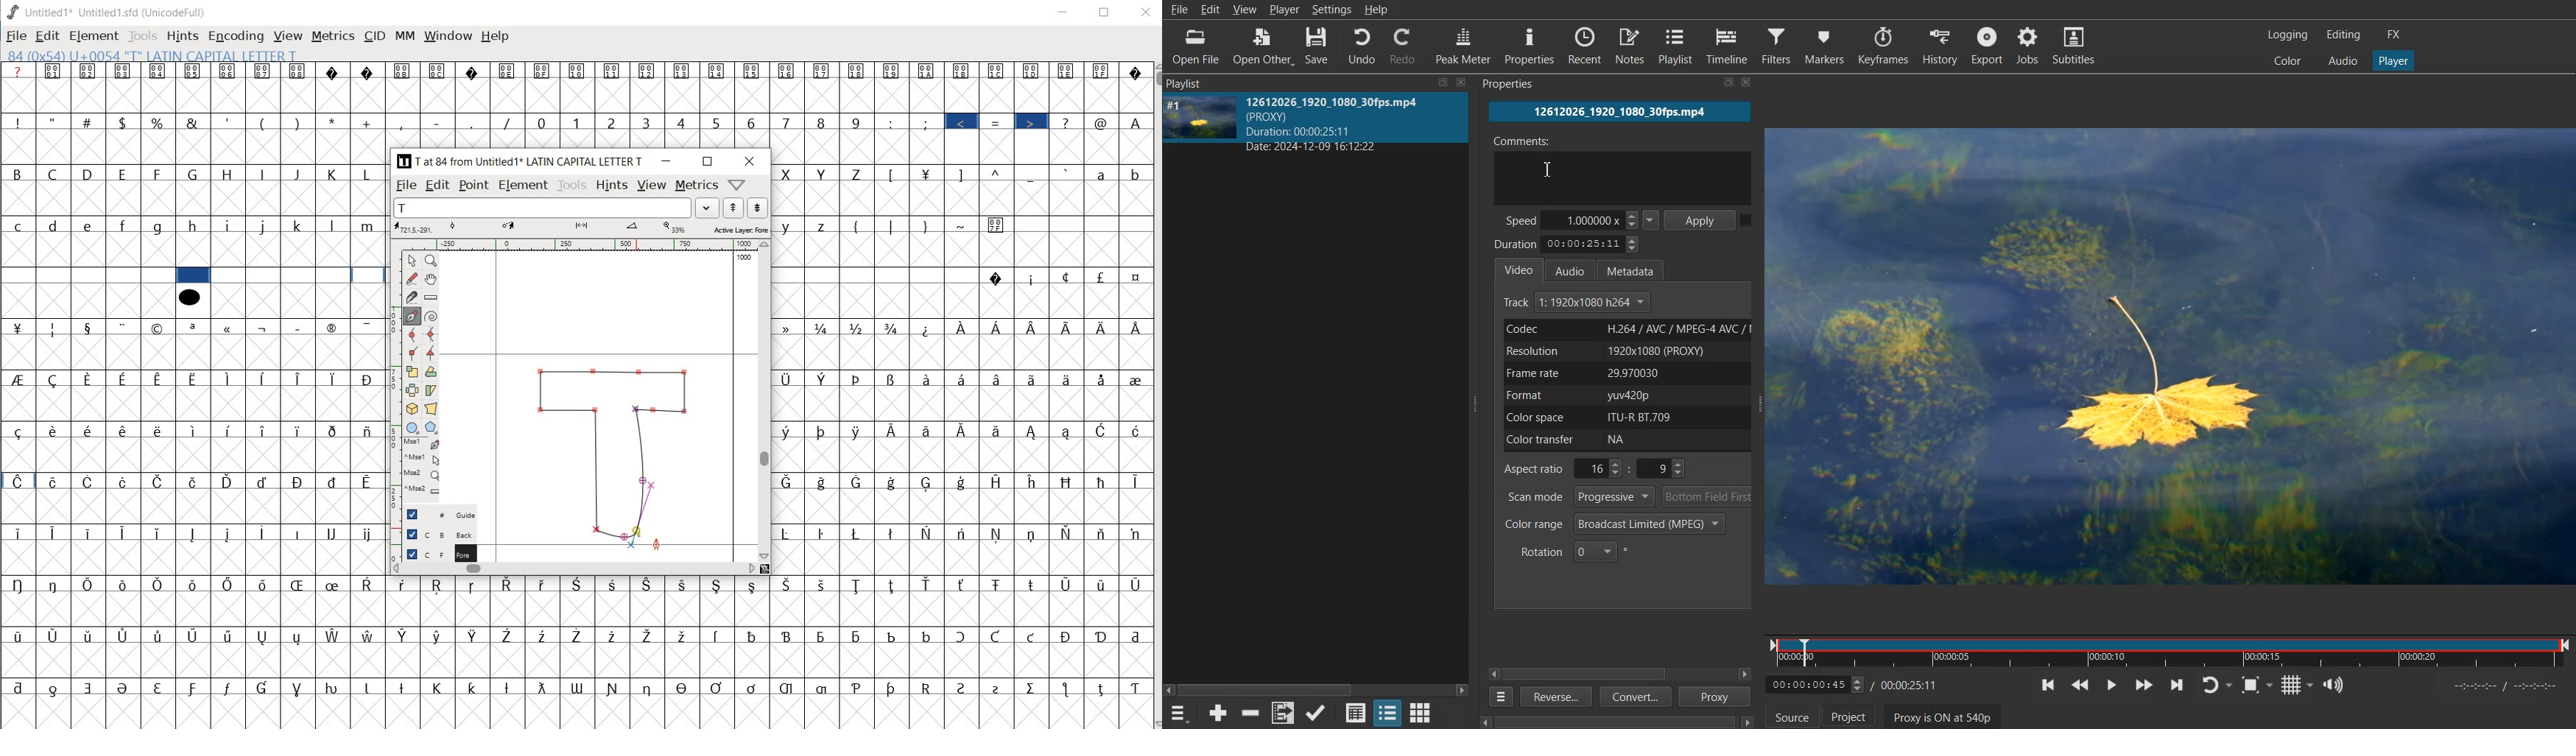 The width and height of the screenshot is (2576, 756). What do you see at coordinates (89, 226) in the screenshot?
I see `e` at bounding box center [89, 226].